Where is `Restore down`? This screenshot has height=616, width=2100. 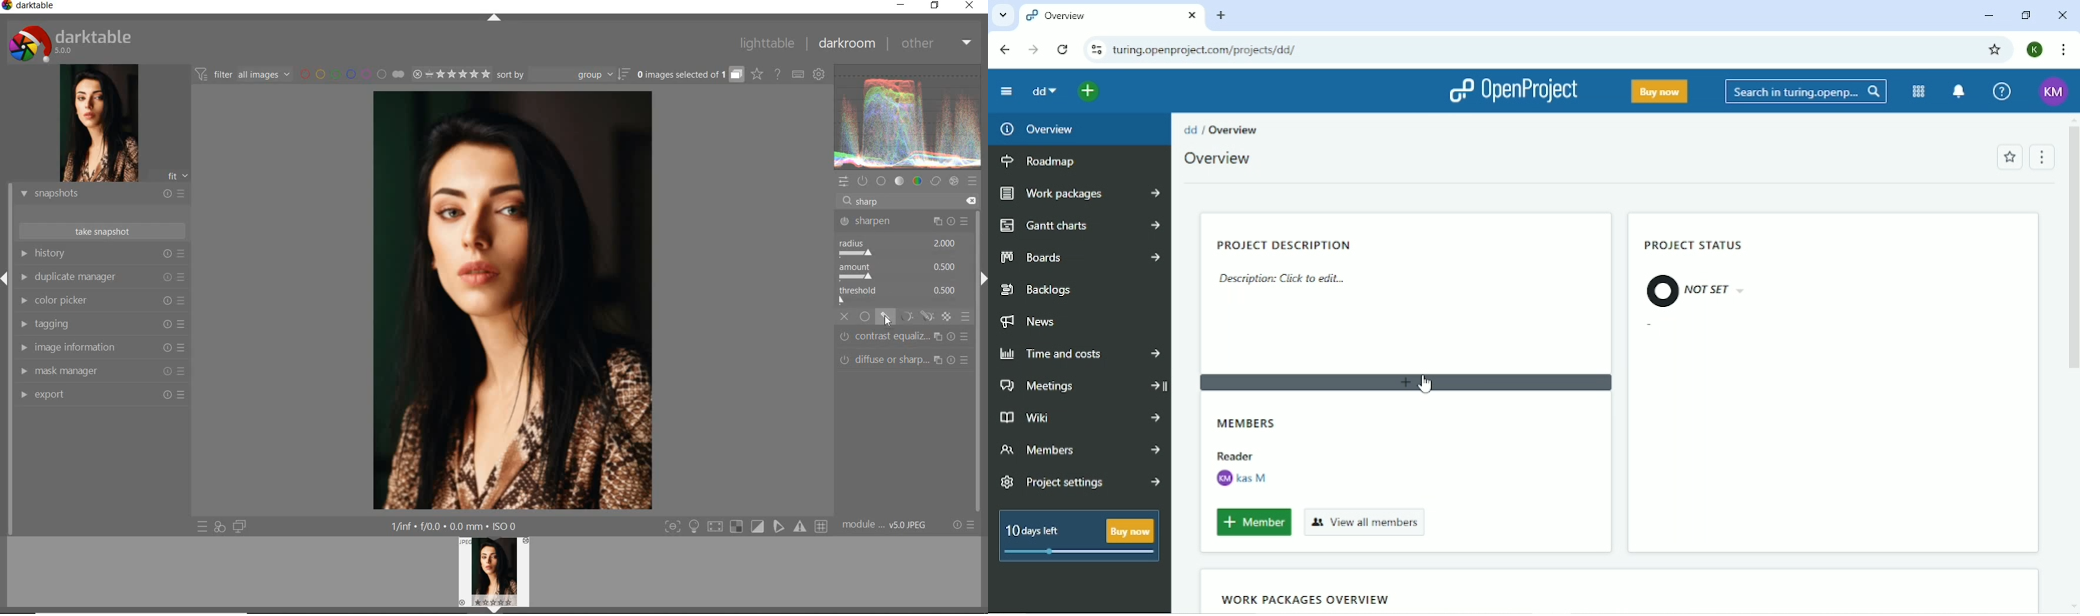 Restore down is located at coordinates (2025, 15).